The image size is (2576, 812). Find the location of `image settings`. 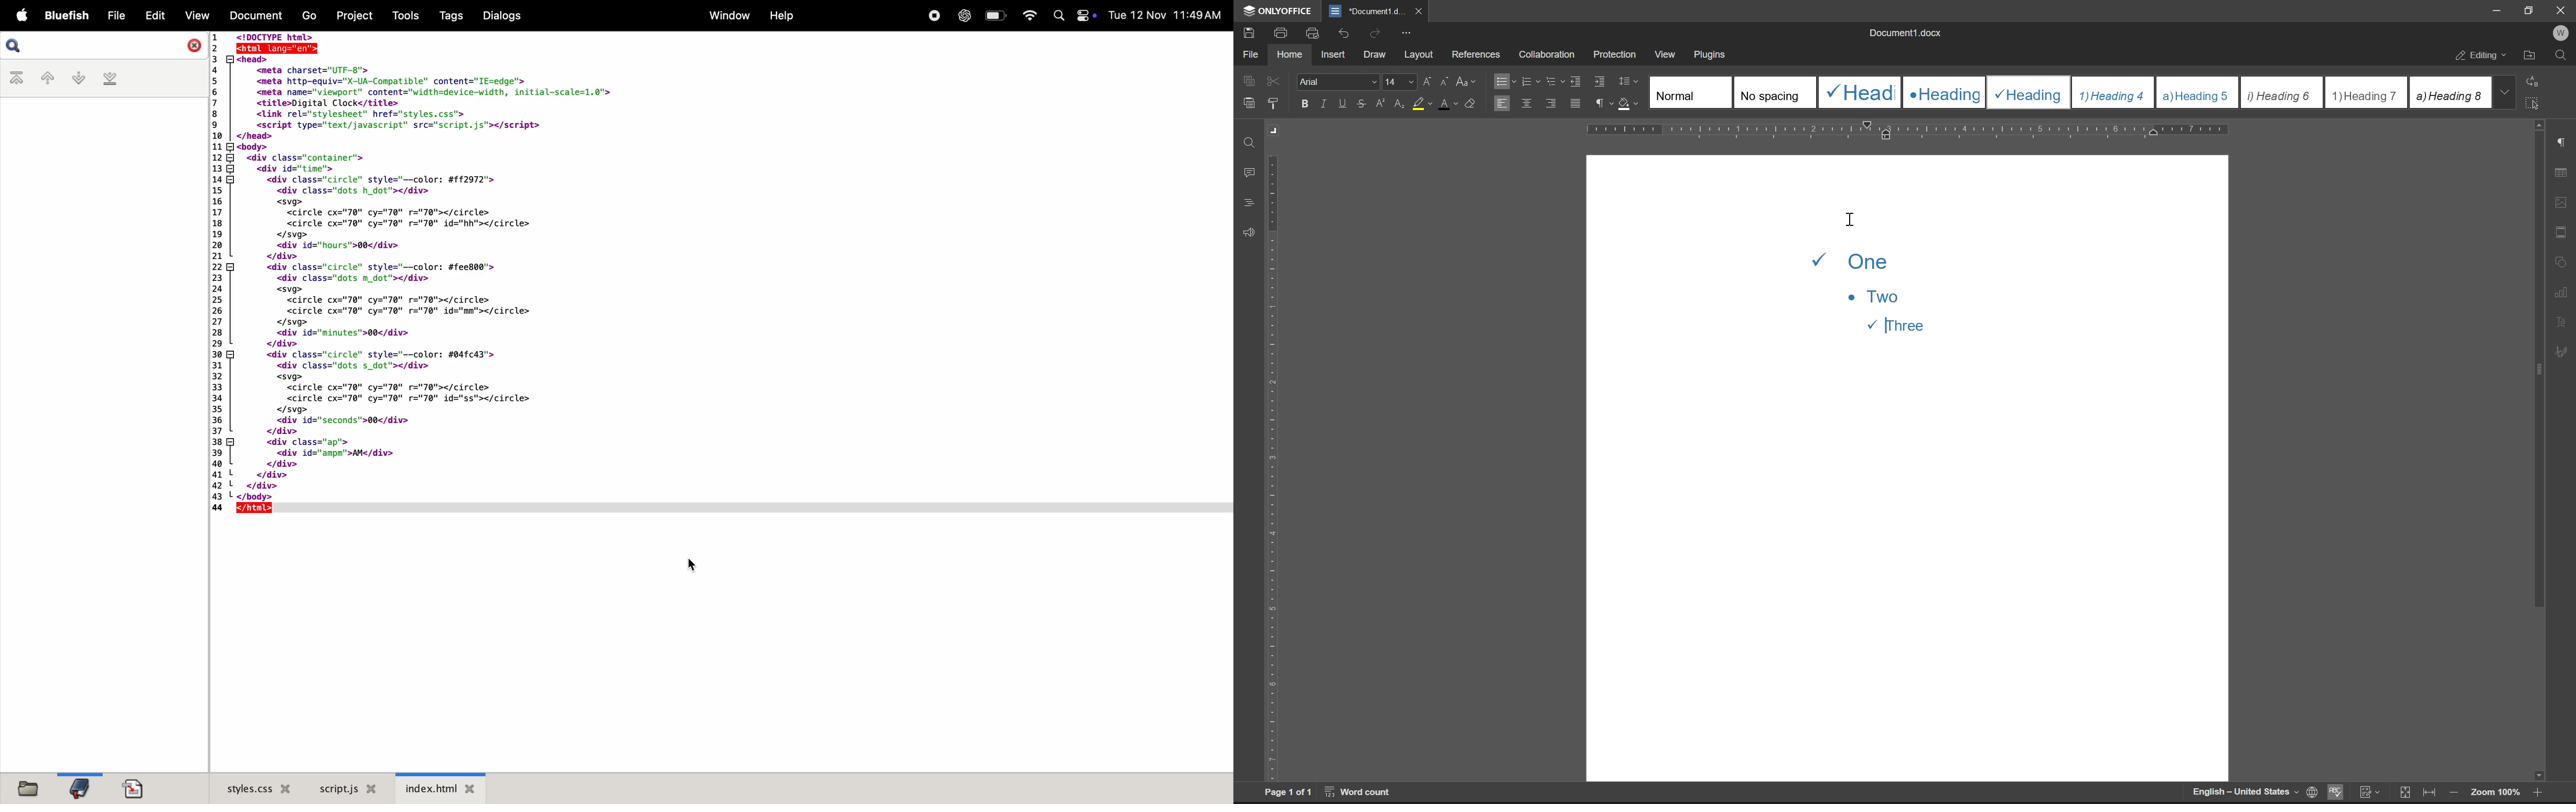

image settings is located at coordinates (2560, 199).